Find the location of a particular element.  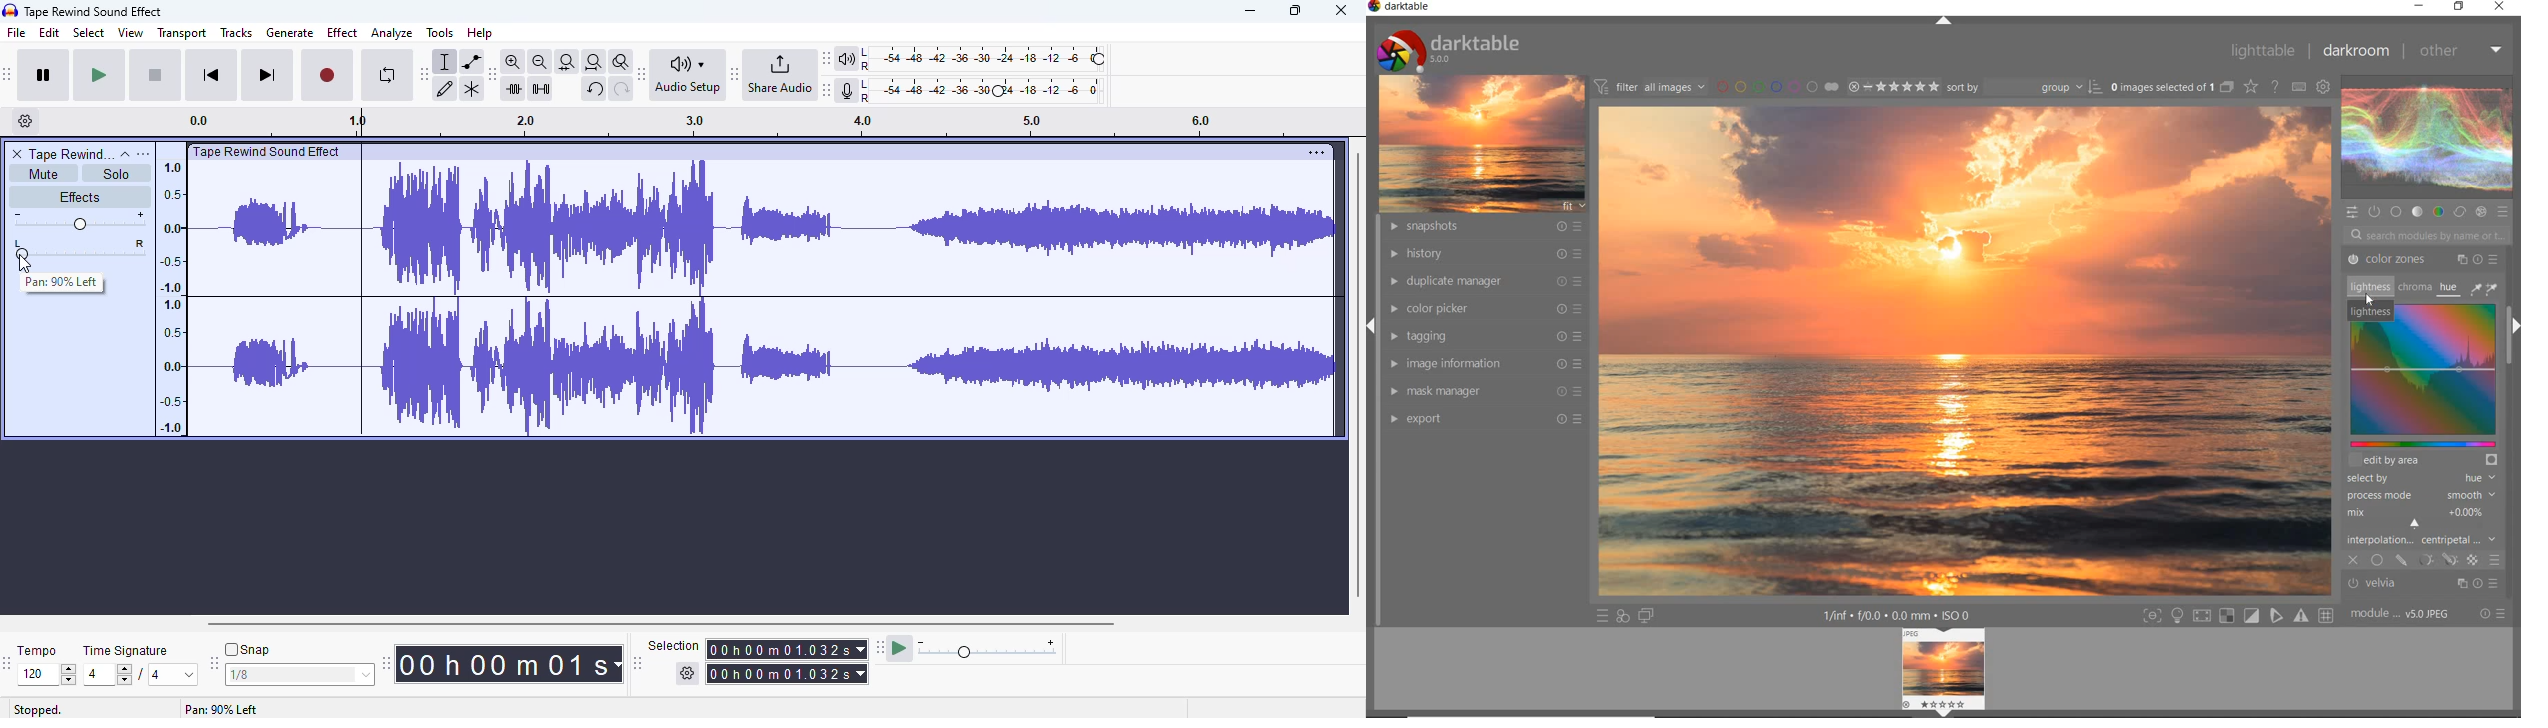

audacity selection toolbar is located at coordinates (637, 663).